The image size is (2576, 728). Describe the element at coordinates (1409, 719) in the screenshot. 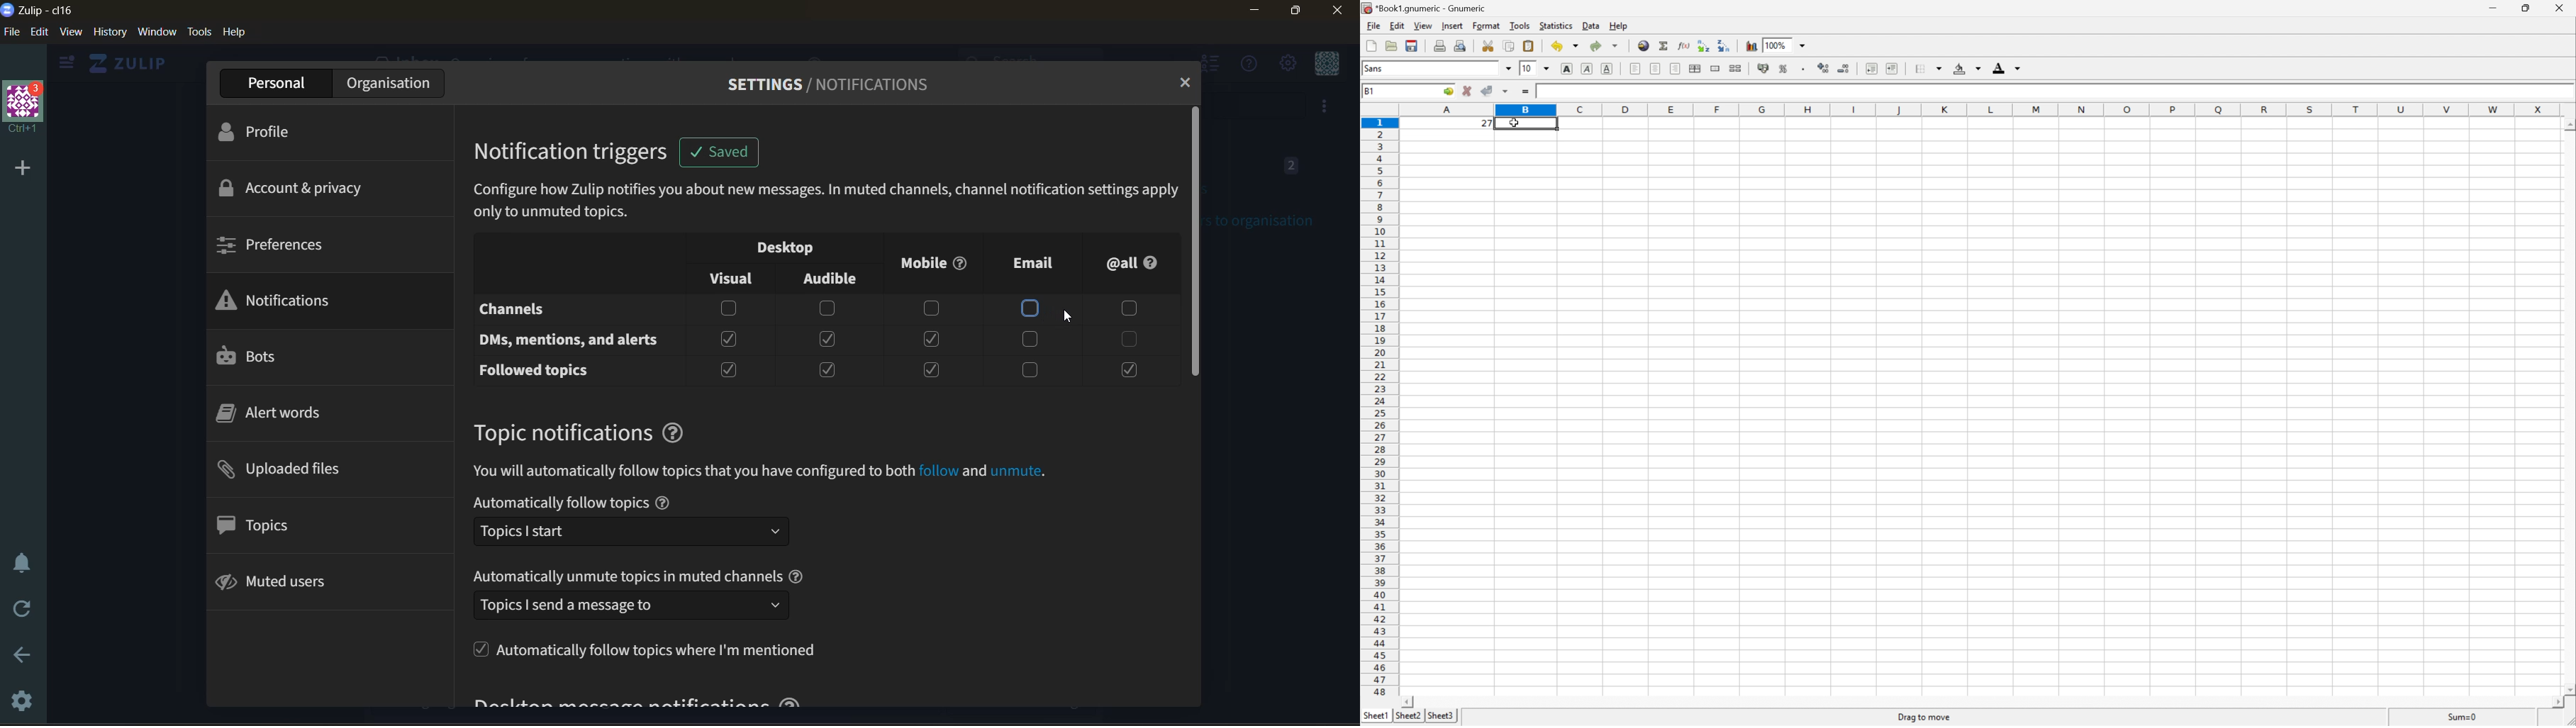

I see `Sheet2` at that location.